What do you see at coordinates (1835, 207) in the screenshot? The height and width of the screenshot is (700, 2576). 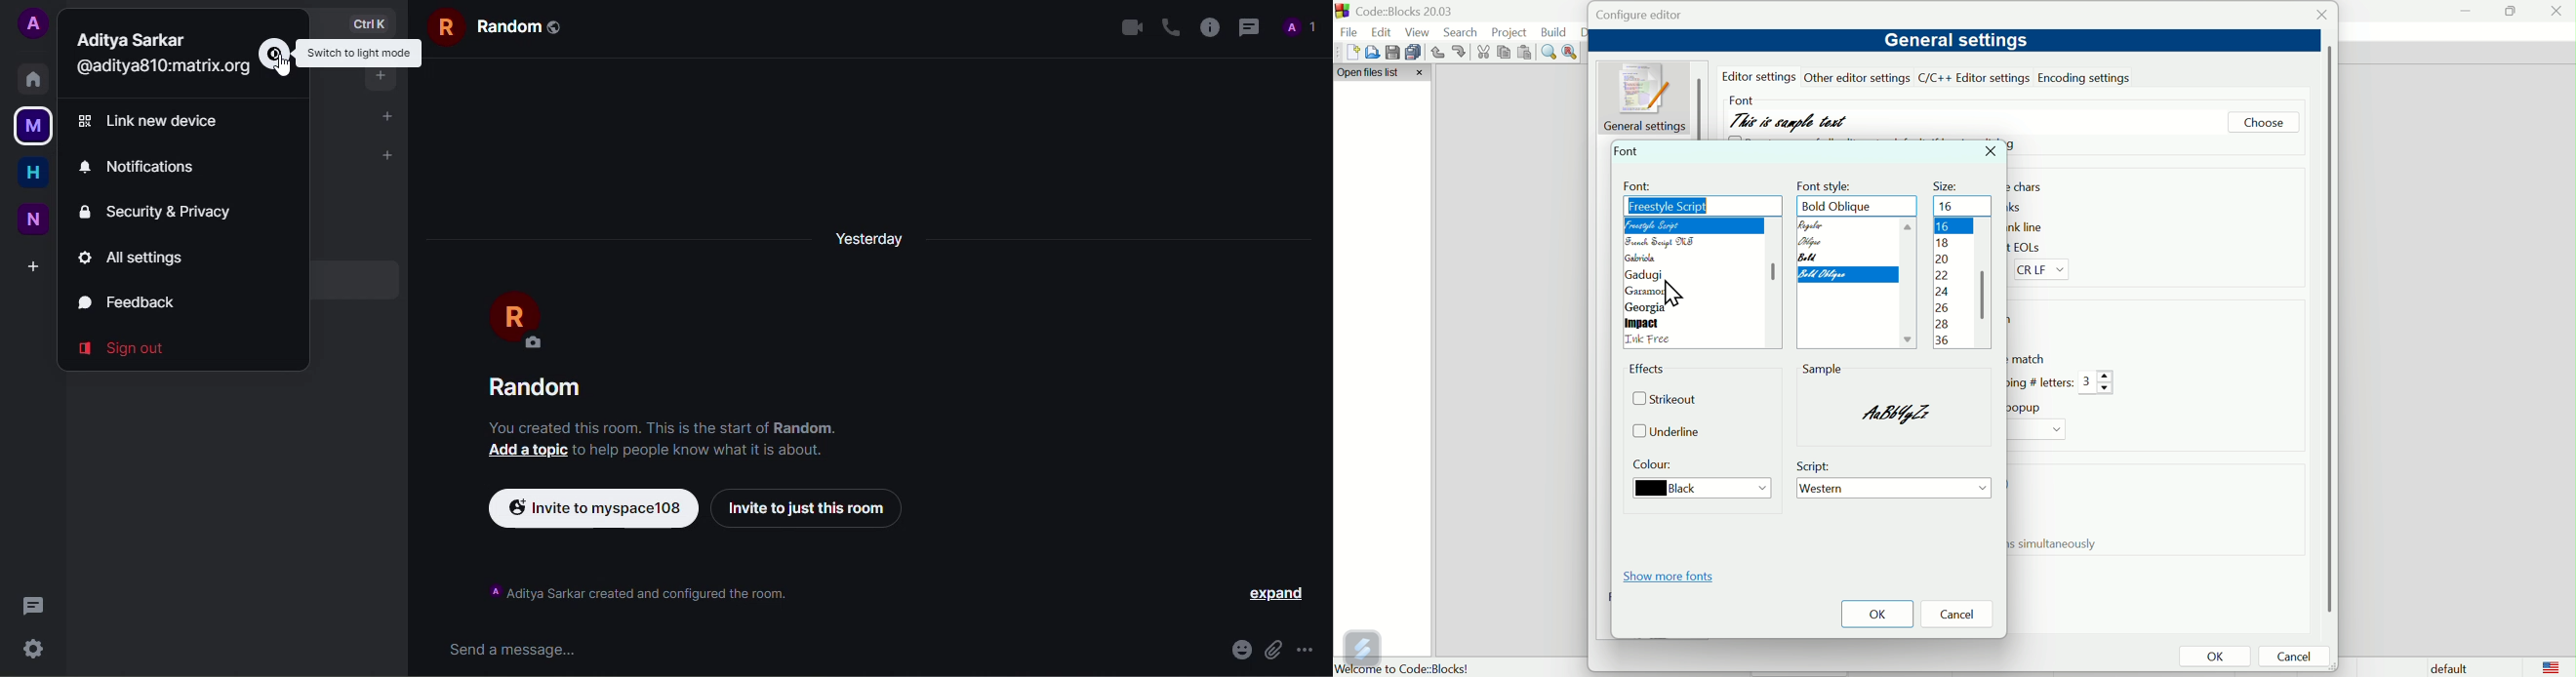 I see `Bold oblique` at bounding box center [1835, 207].